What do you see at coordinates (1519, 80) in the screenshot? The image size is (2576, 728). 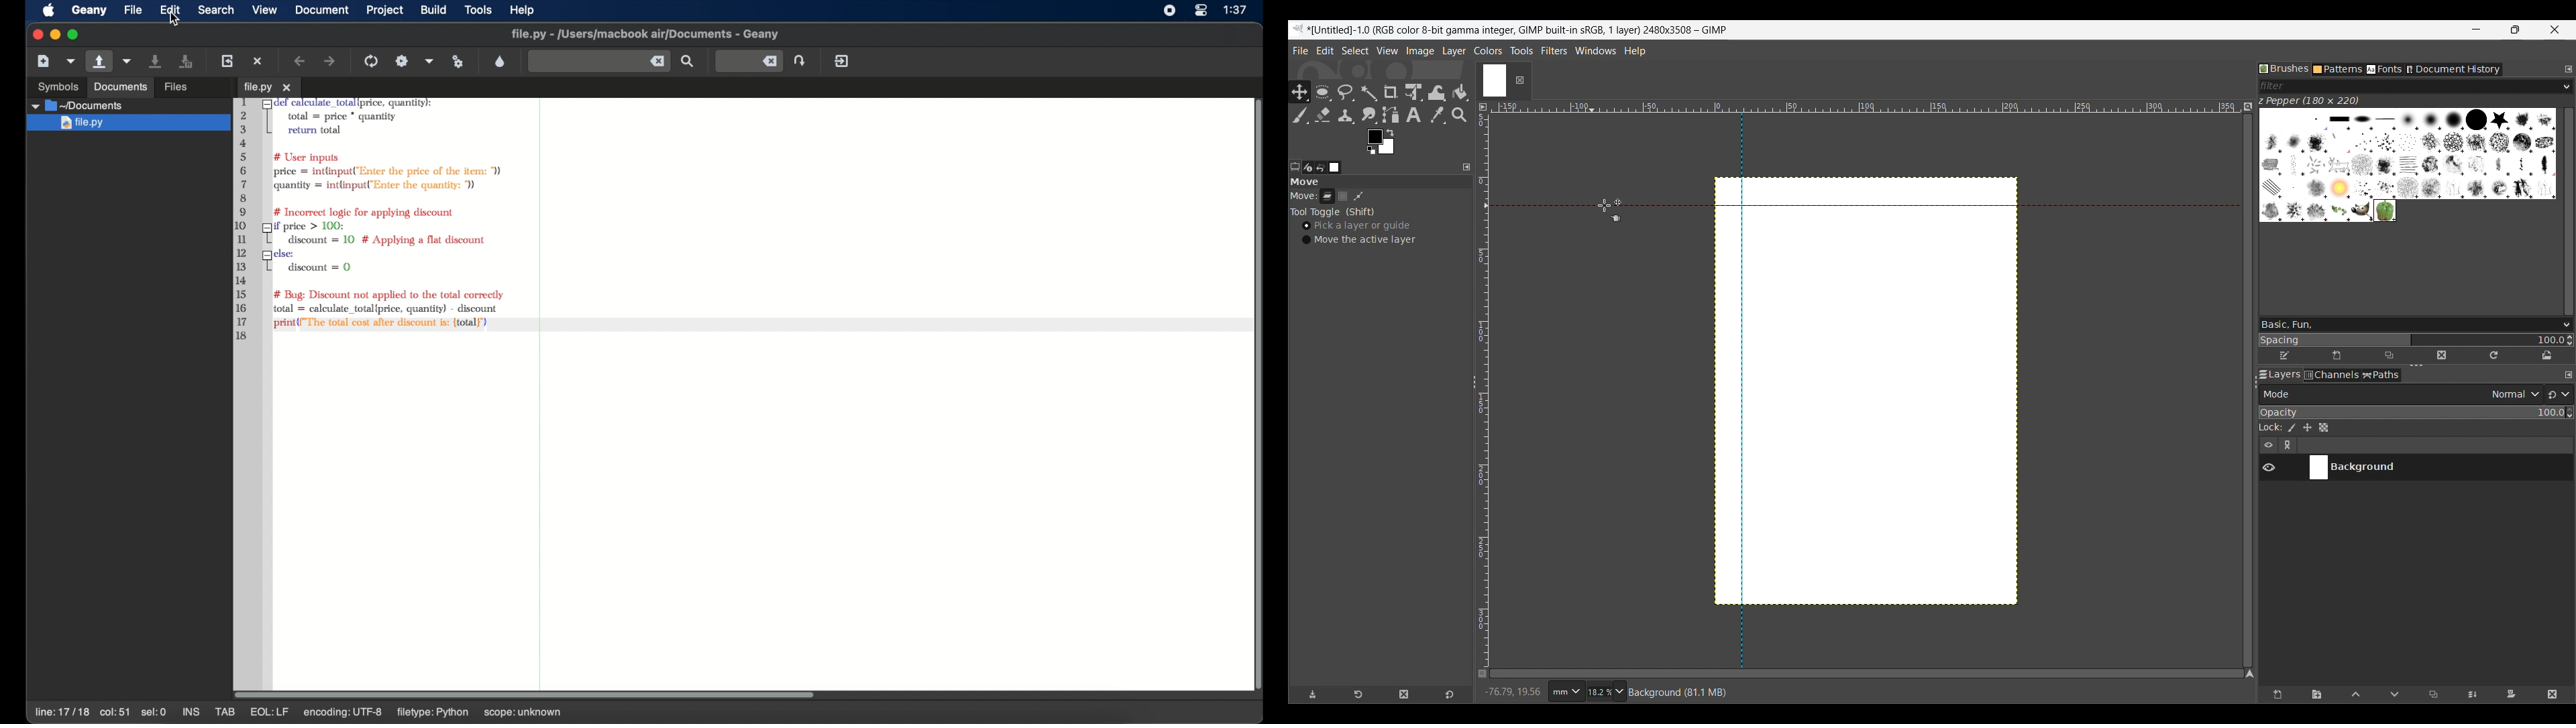 I see `Close tab` at bounding box center [1519, 80].